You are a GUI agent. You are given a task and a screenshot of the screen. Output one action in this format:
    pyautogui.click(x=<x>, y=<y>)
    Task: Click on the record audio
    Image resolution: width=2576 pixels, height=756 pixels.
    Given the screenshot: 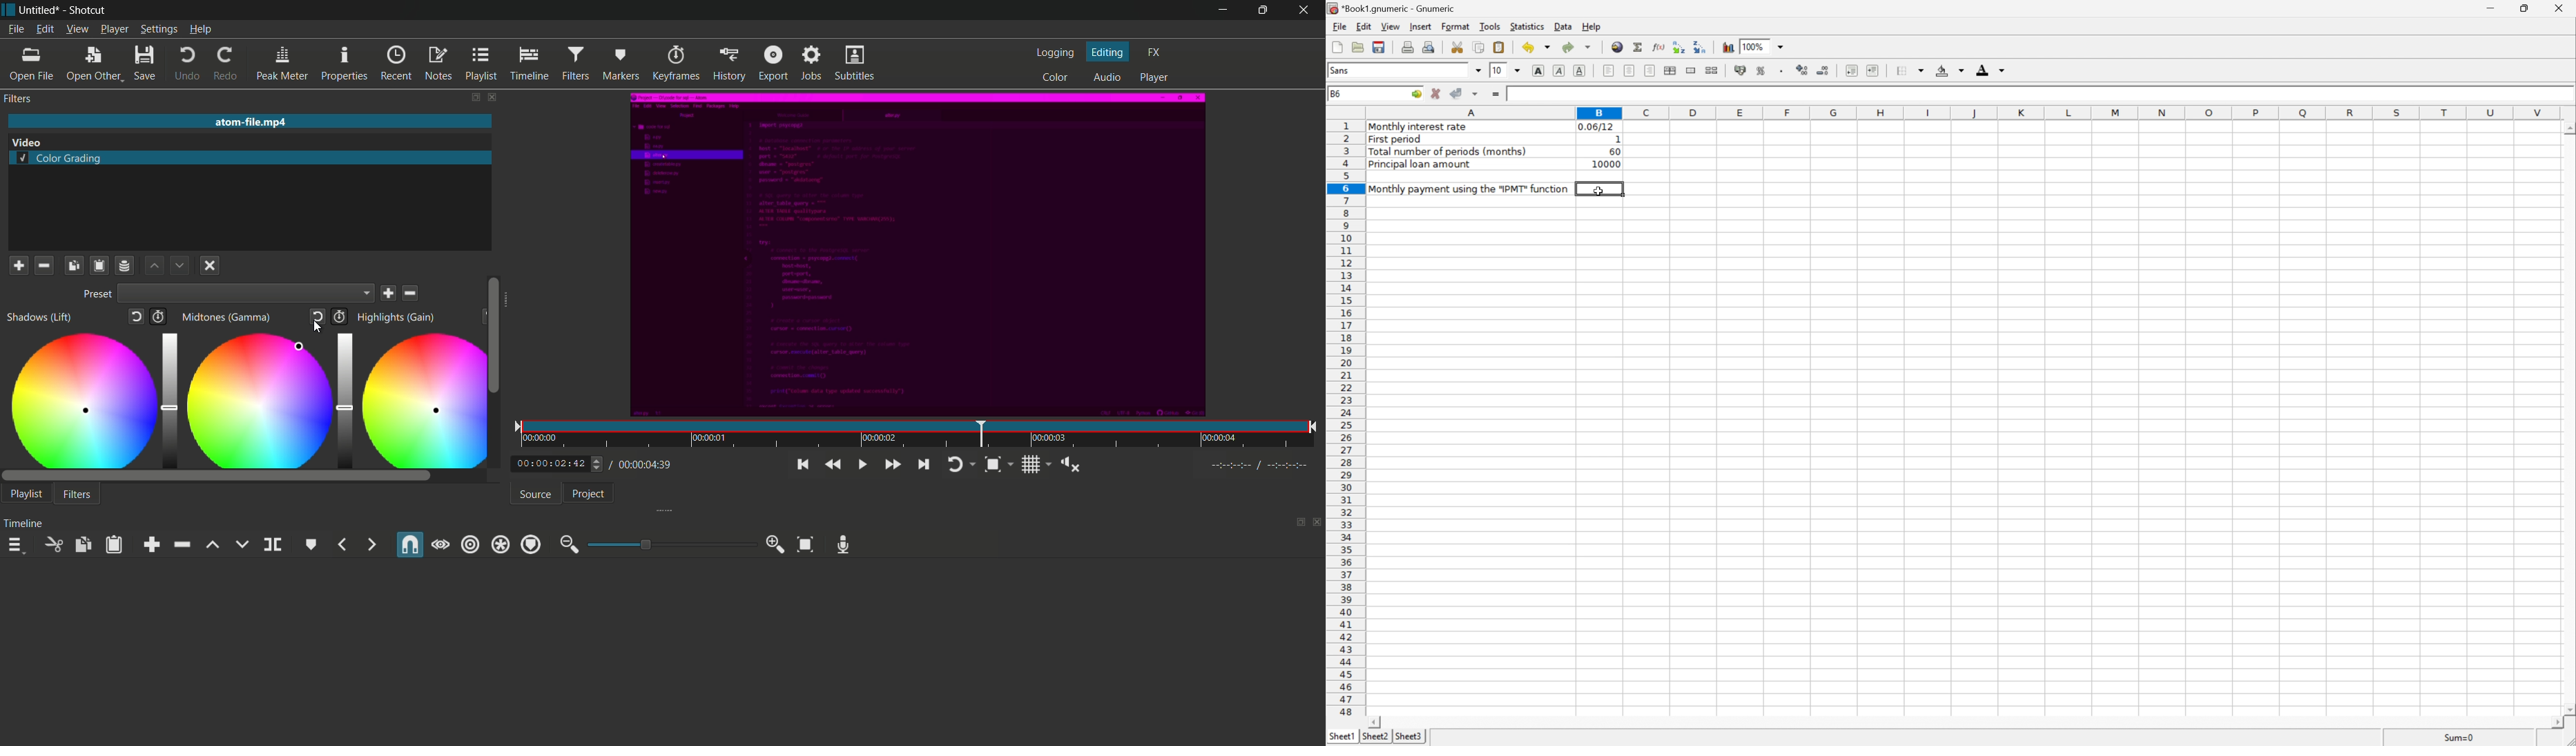 What is the action you would take?
    pyautogui.click(x=844, y=544)
    